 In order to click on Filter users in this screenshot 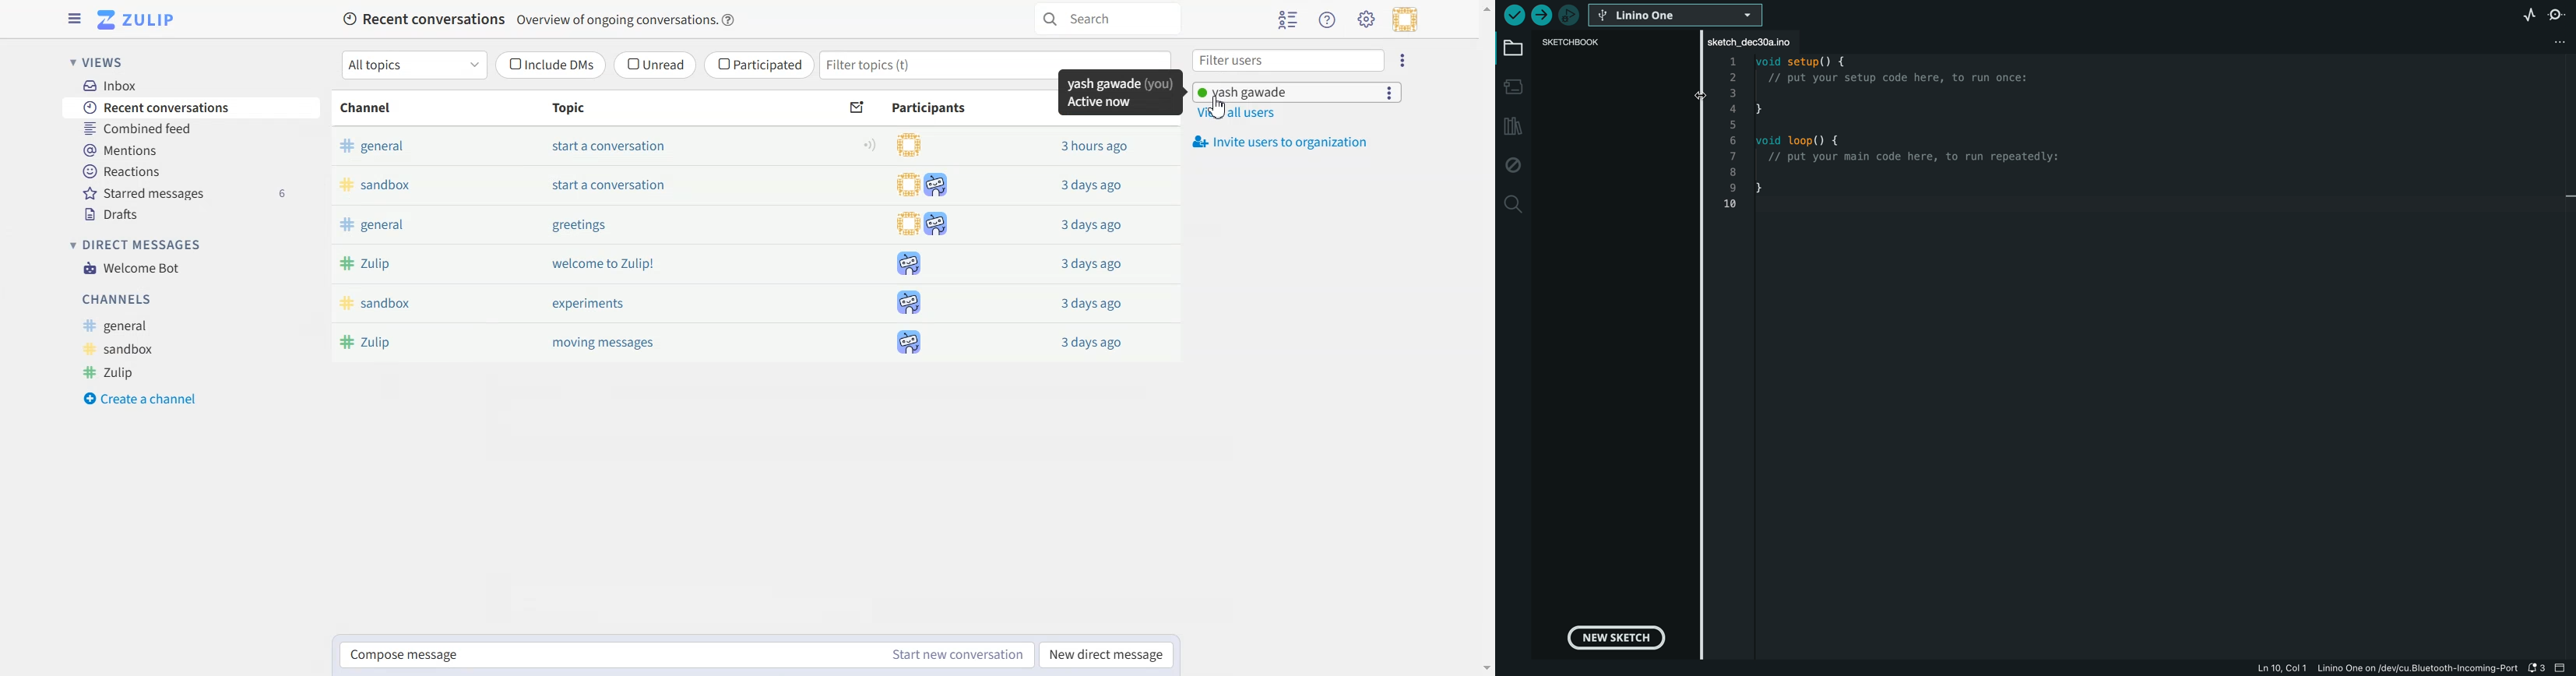, I will do `click(1286, 61)`.